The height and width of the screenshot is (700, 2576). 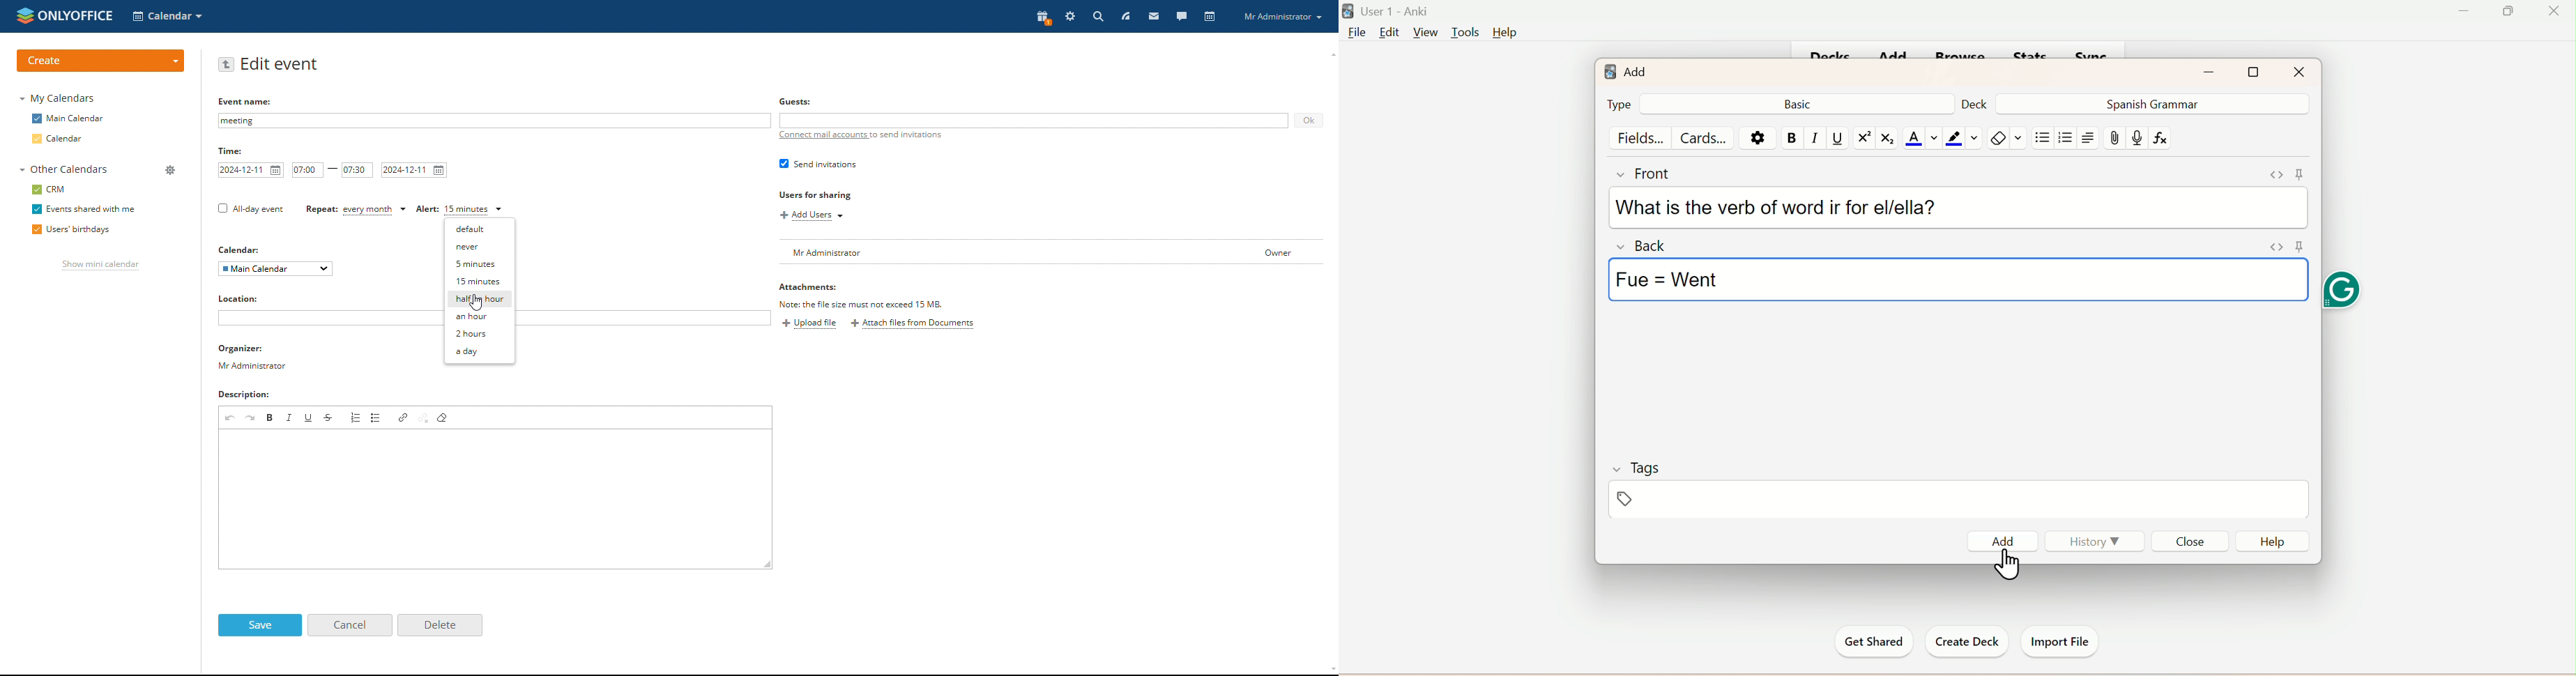 I want to click on Description:, so click(x=252, y=394).